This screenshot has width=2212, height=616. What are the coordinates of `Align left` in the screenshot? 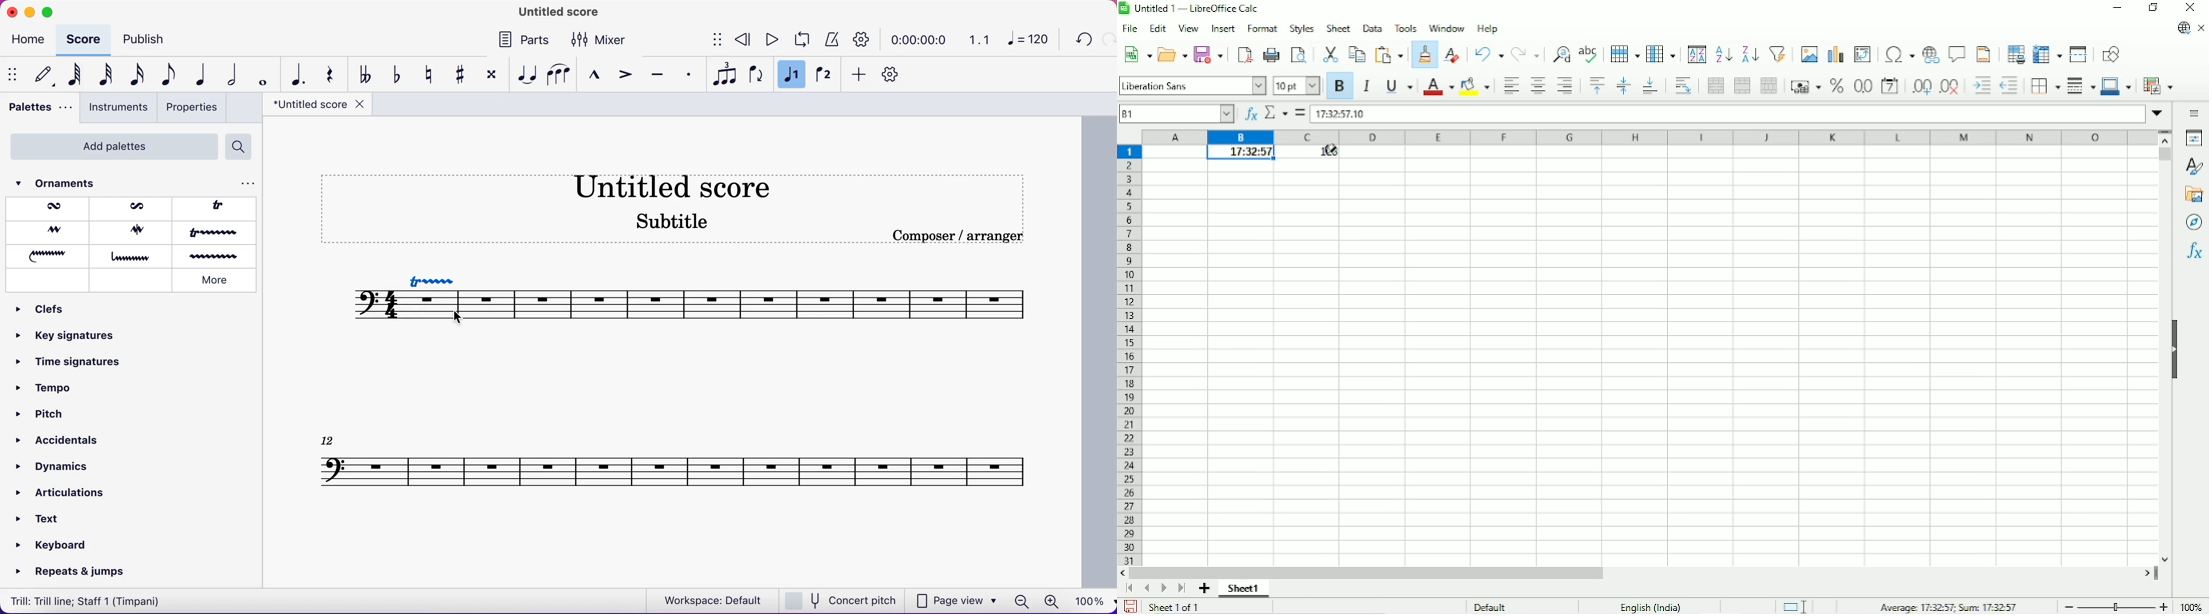 It's located at (1510, 85).